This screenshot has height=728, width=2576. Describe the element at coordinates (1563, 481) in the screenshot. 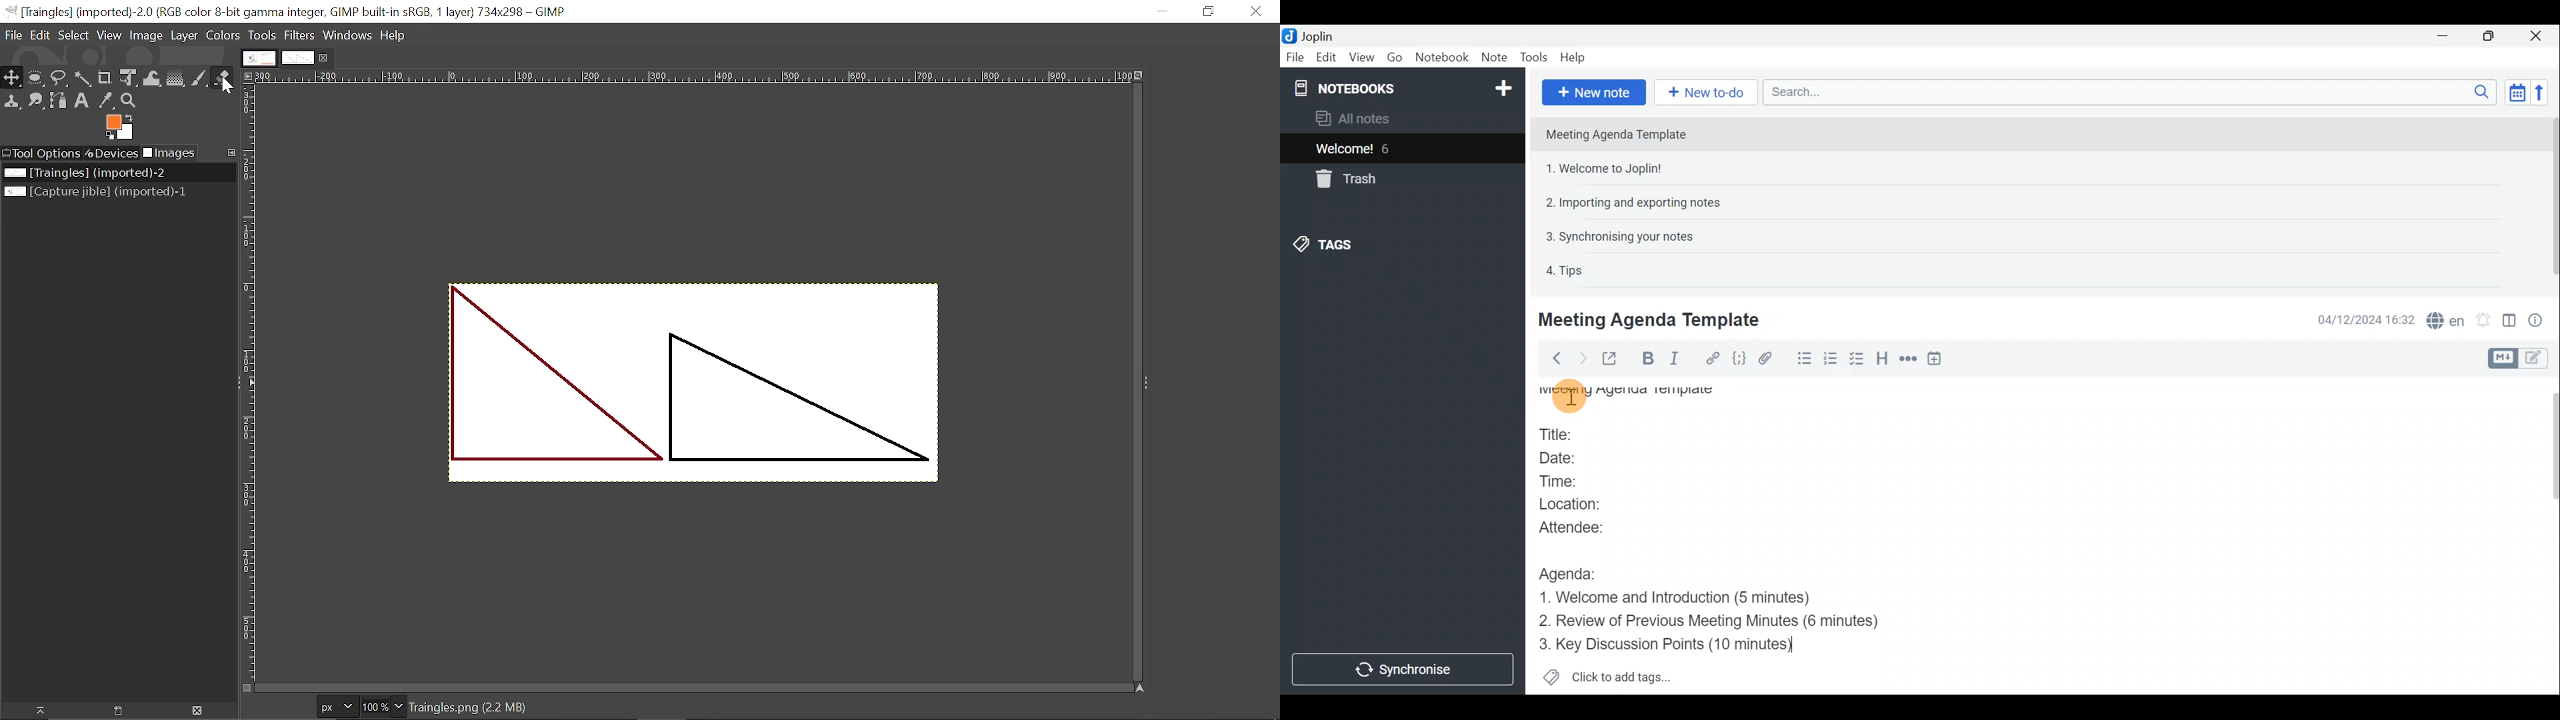

I see `Time:` at that location.